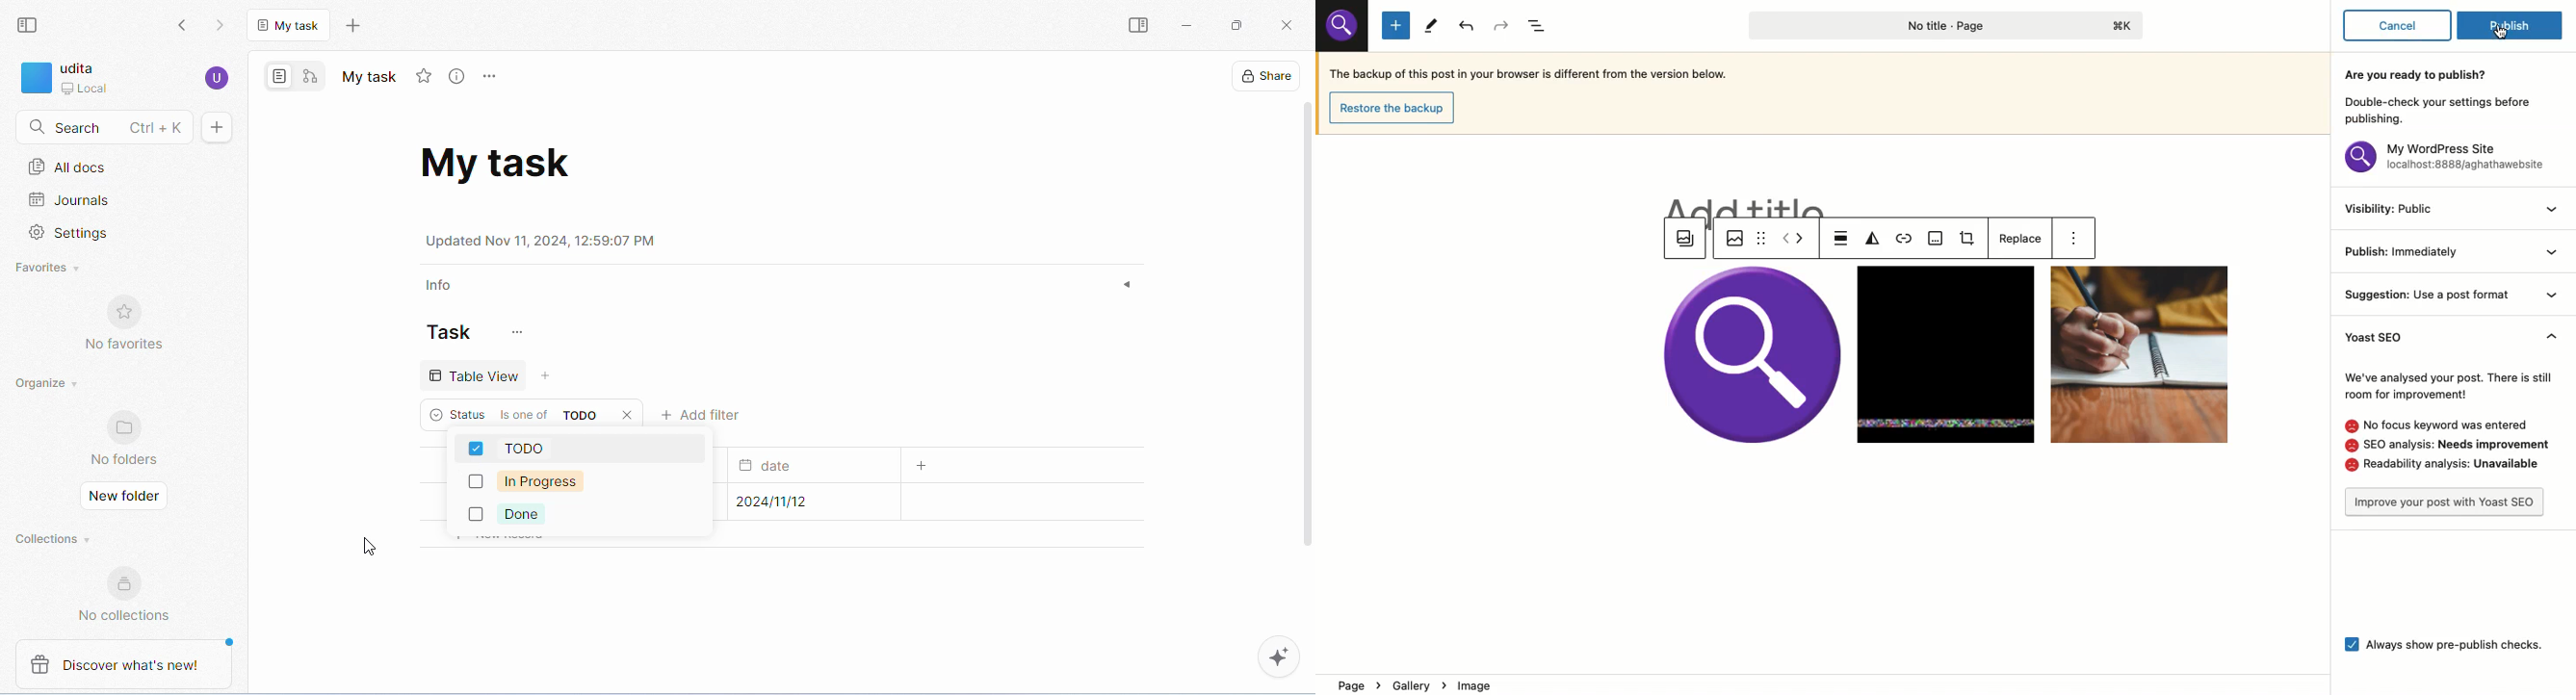  Describe the element at coordinates (1731, 237) in the screenshot. I see `Image` at that location.